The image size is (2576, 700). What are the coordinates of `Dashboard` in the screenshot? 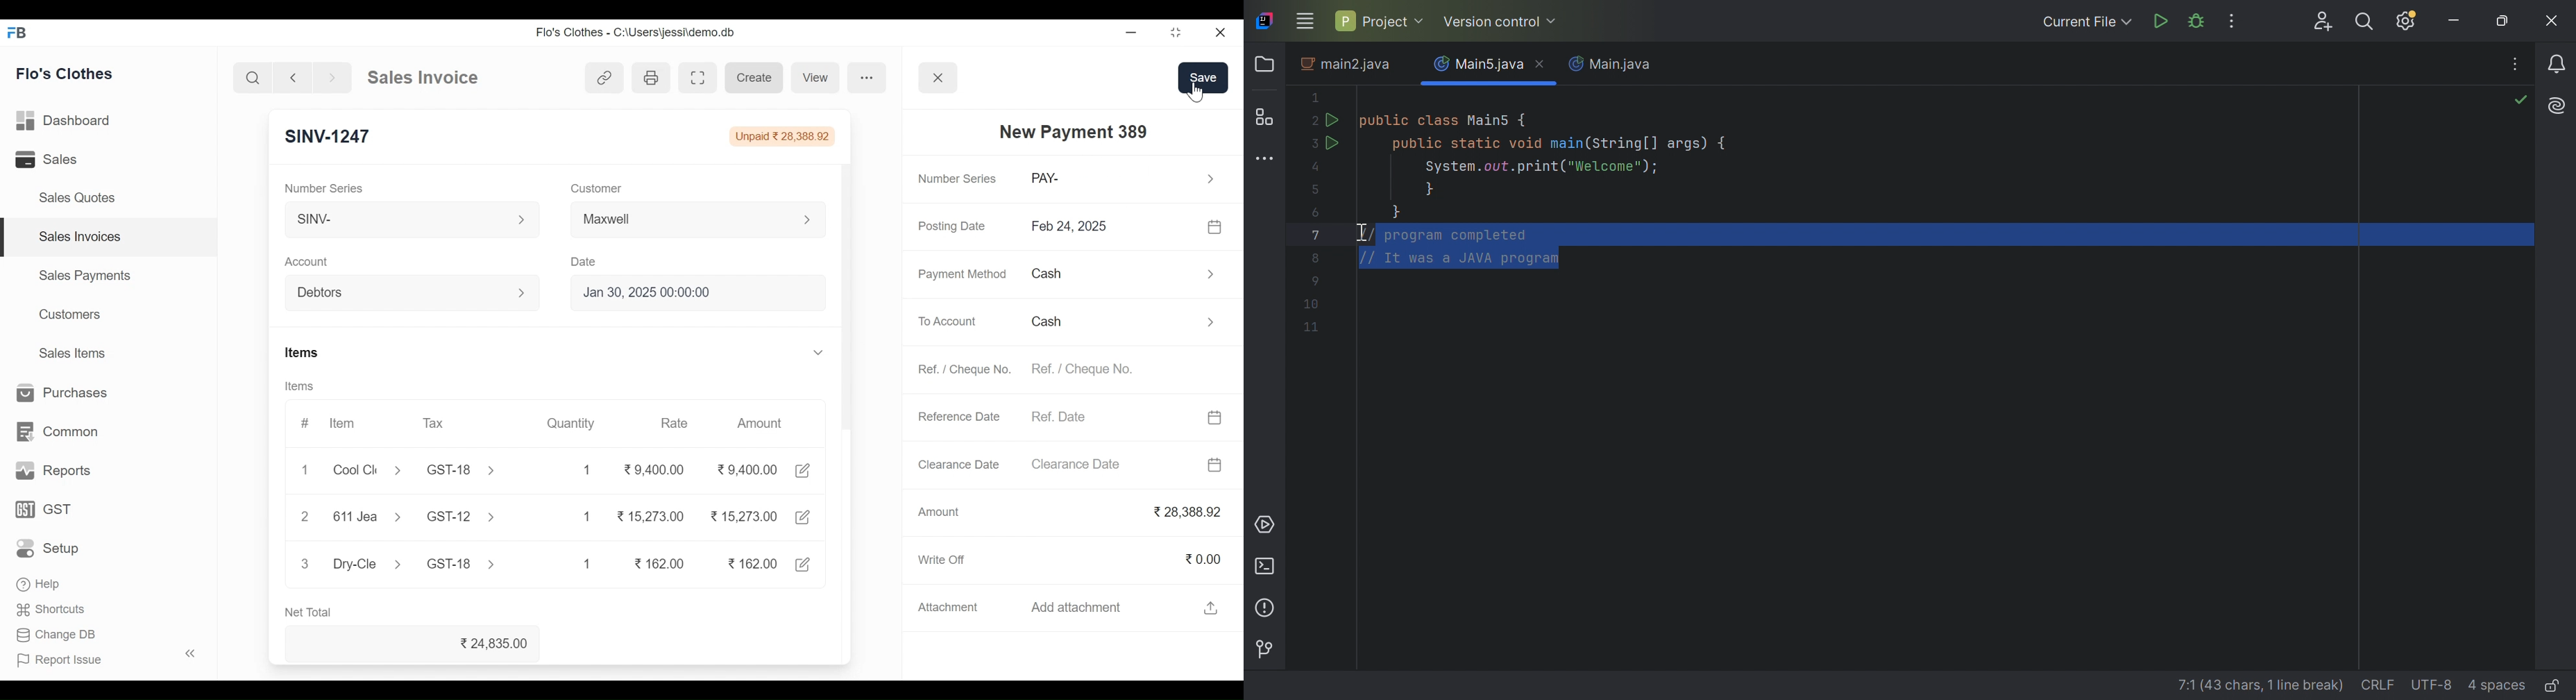 It's located at (65, 122).